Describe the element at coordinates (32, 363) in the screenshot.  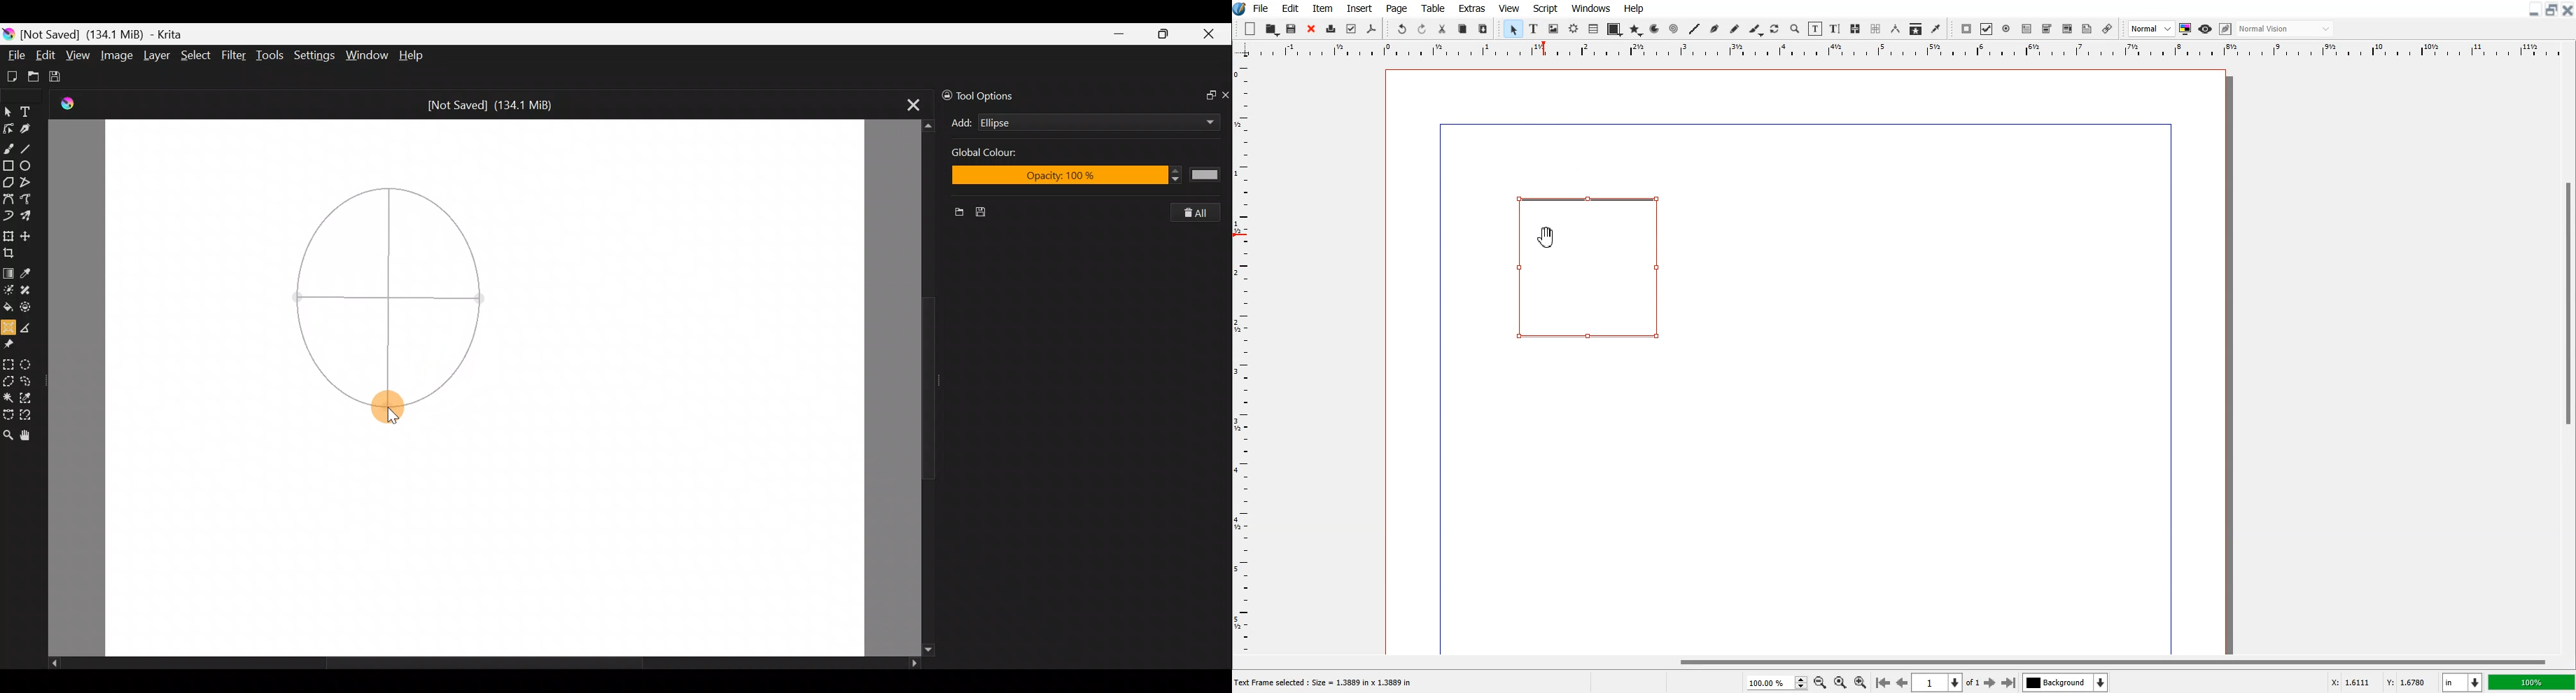
I see `Elliptical selection tool` at that location.